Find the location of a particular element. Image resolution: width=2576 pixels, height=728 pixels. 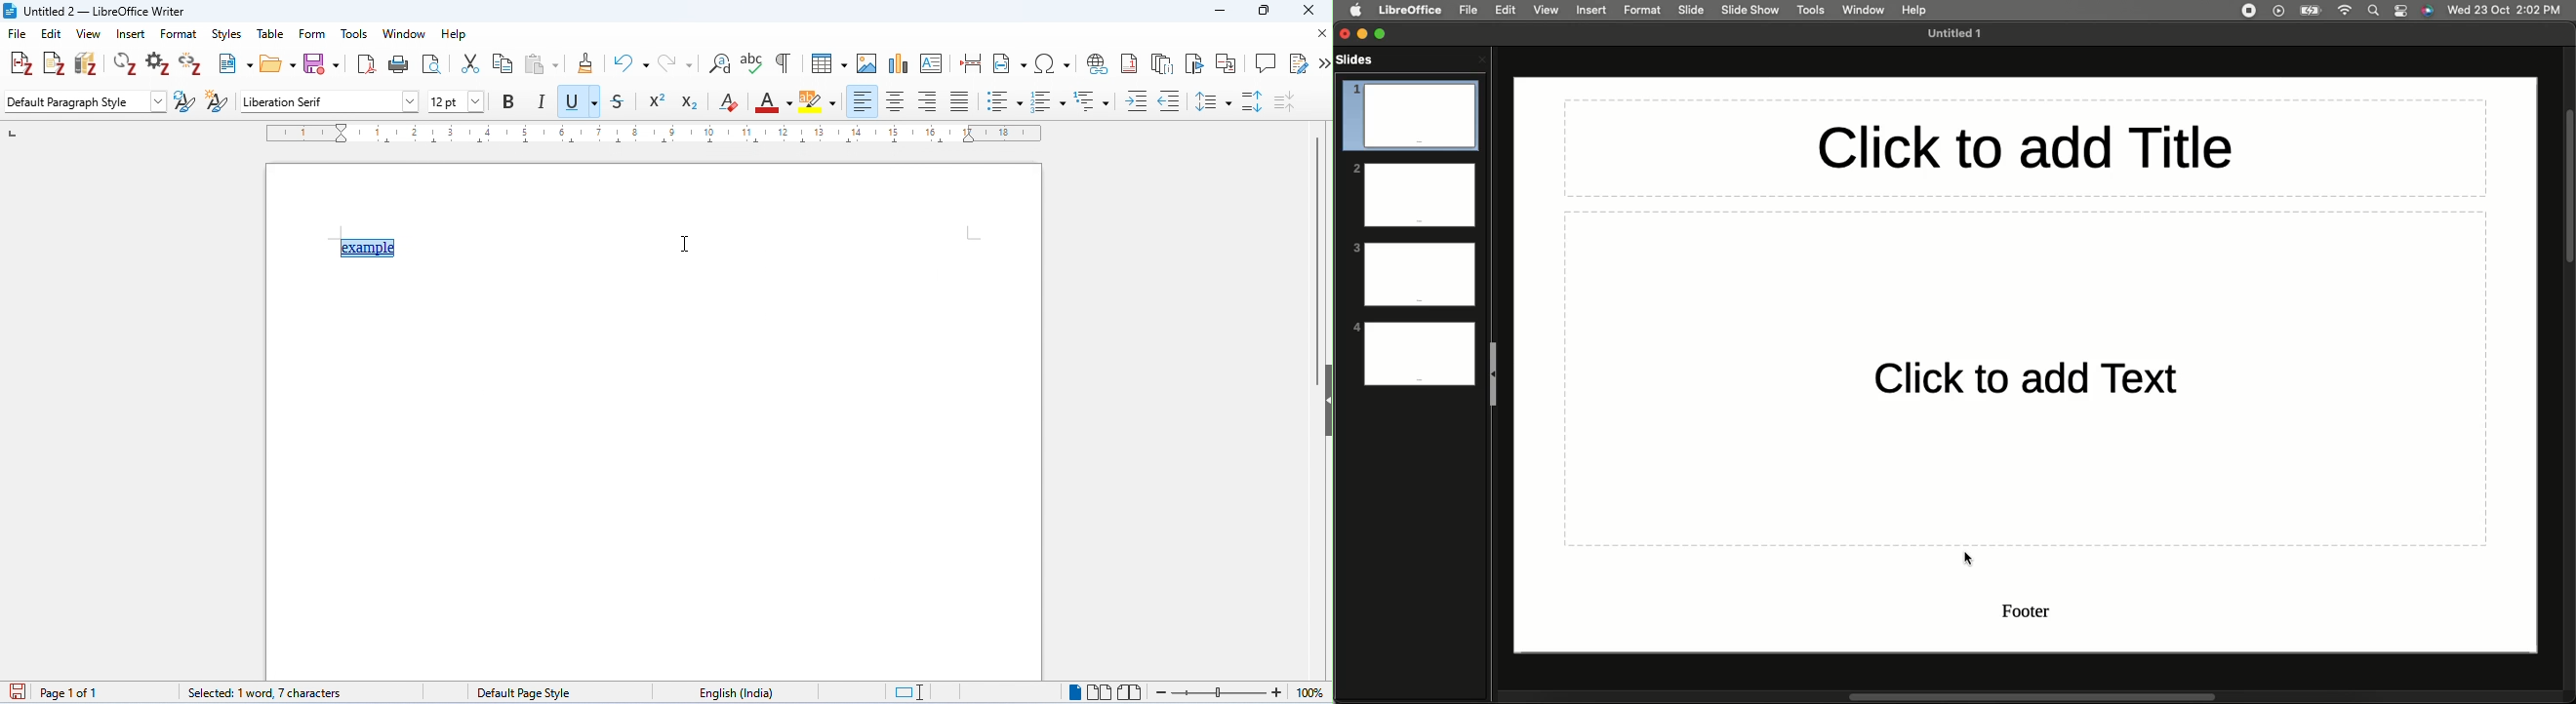

View is located at coordinates (1545, 9).